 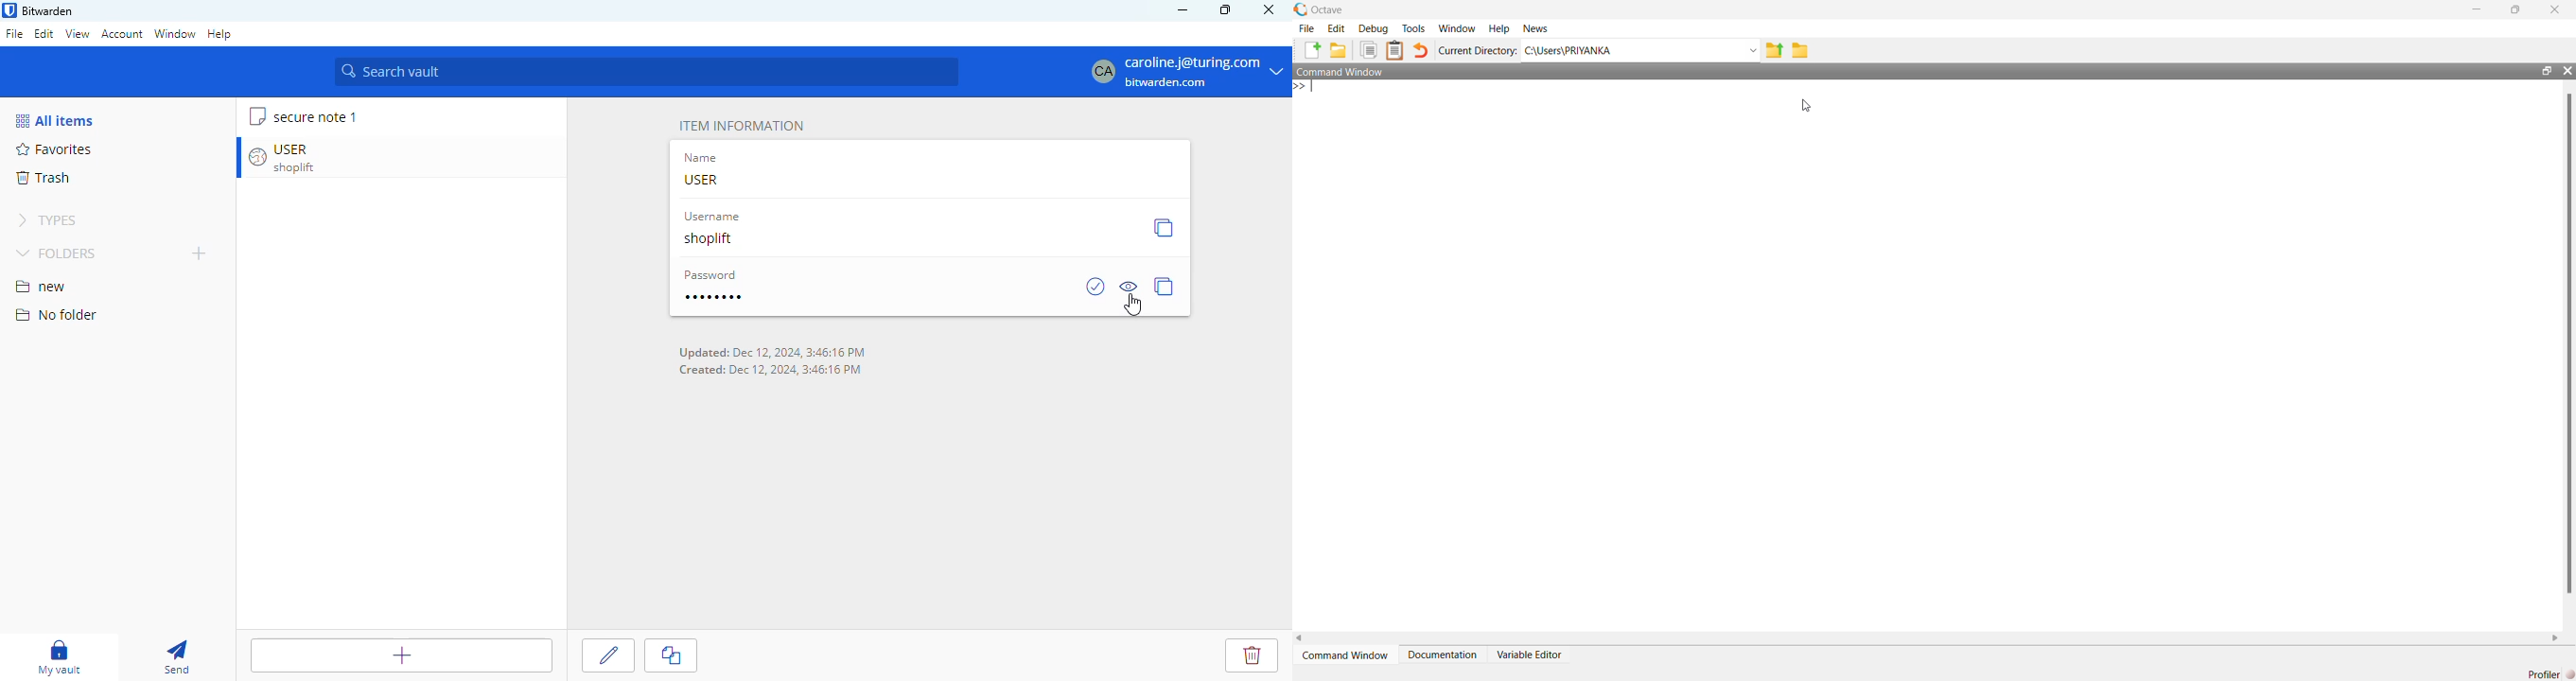 What do you see at coordinates (57, 316) in the screenshot?
I see `no folder` at bounding box center [57, 316].